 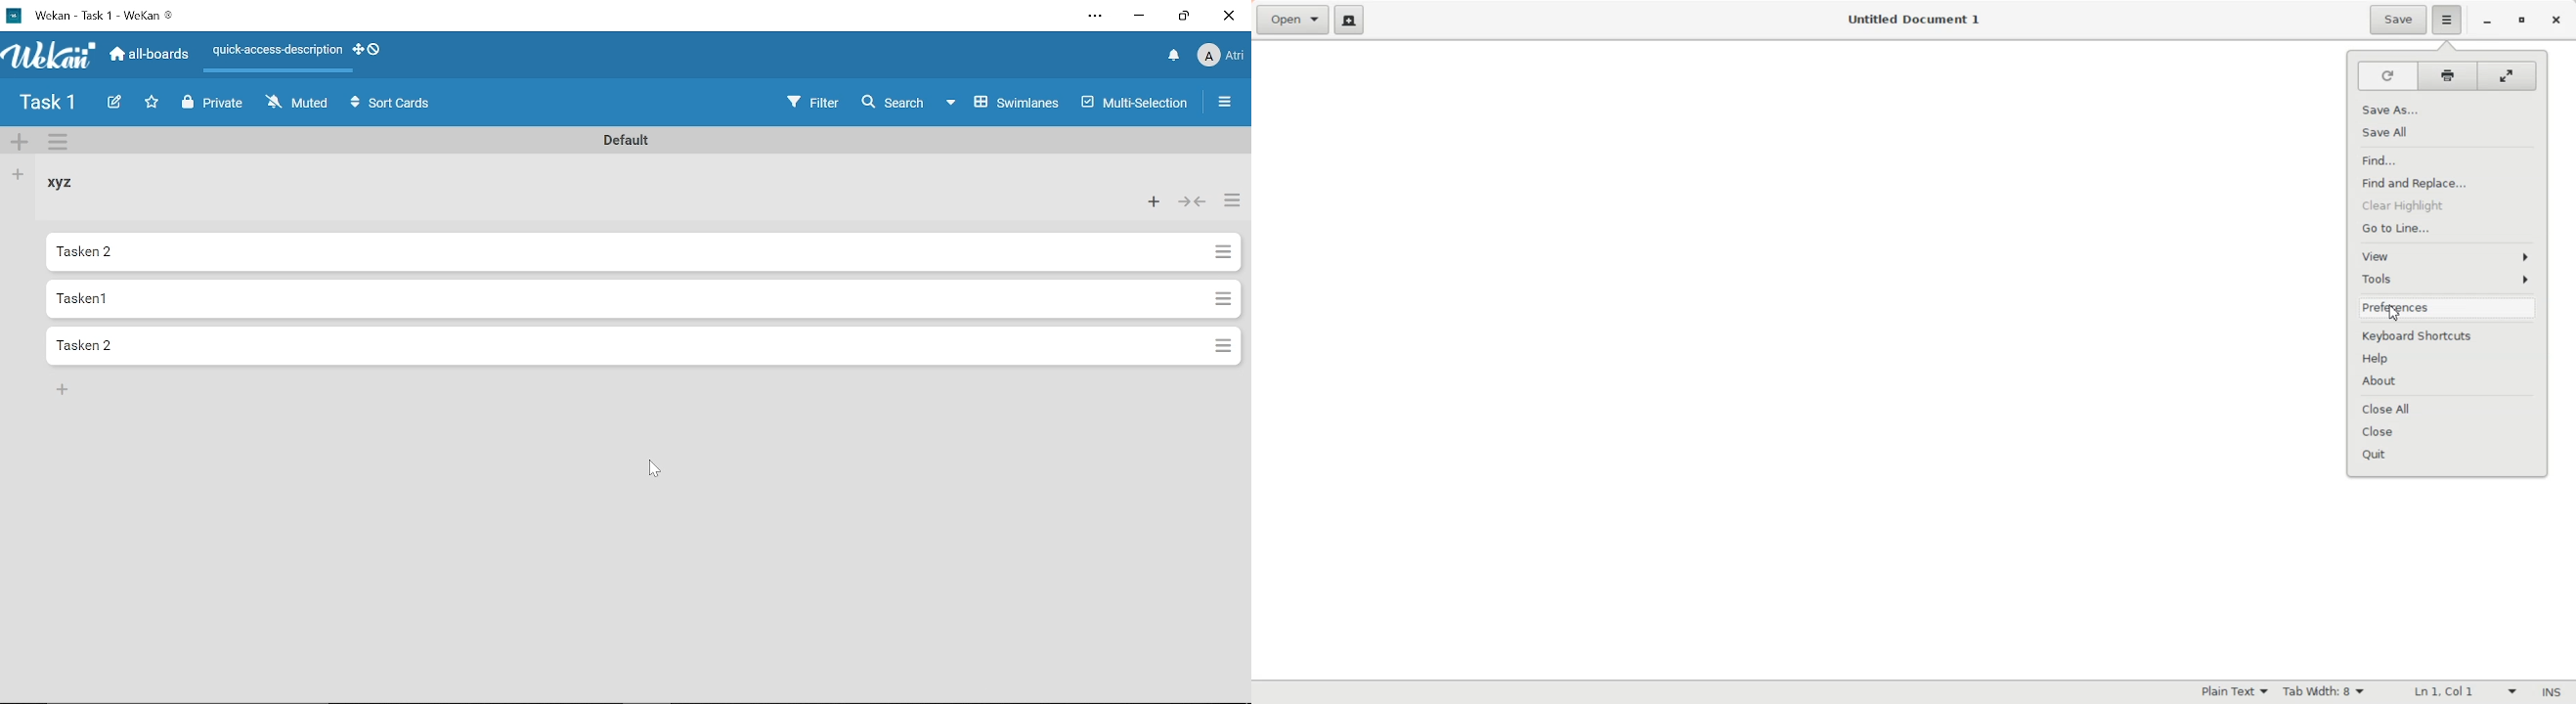 What do you see at coordinates (2449, 310) in the screenshot?
I see `Preferences` at bounding box center [2449, 310].